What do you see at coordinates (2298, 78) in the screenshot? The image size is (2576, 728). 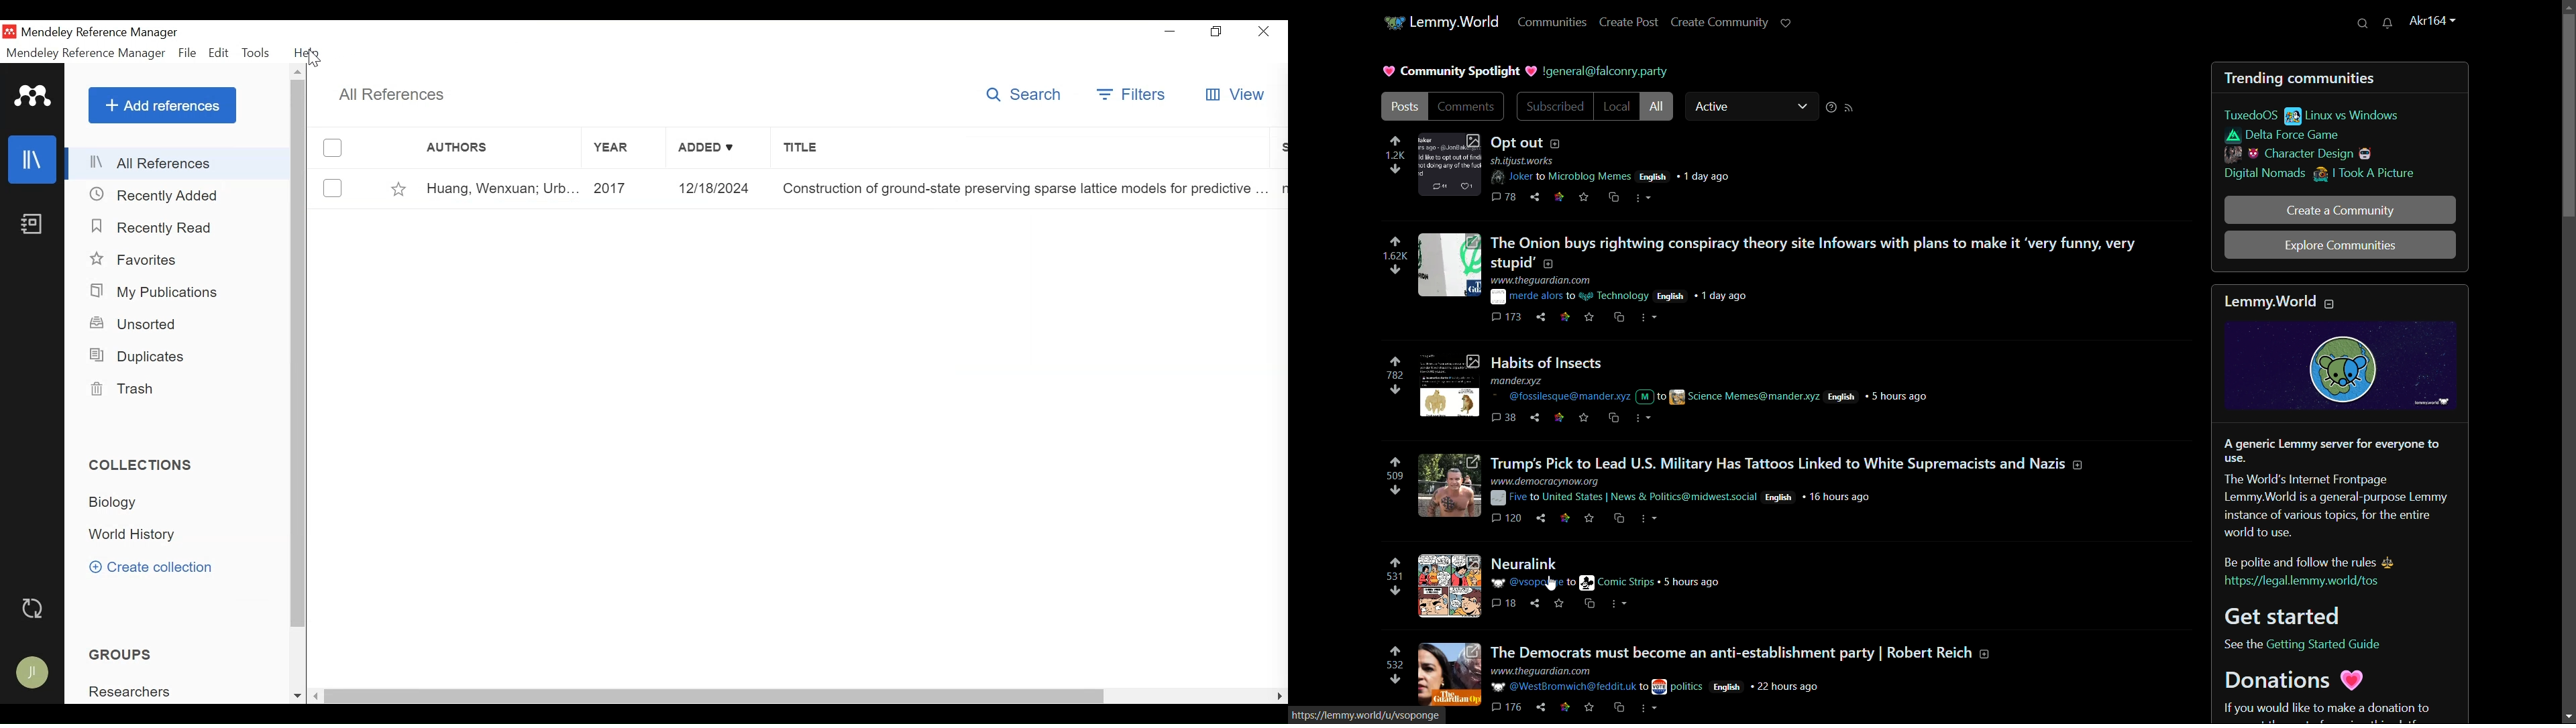 I see `trending communities` at bounding box center [2298, 78].